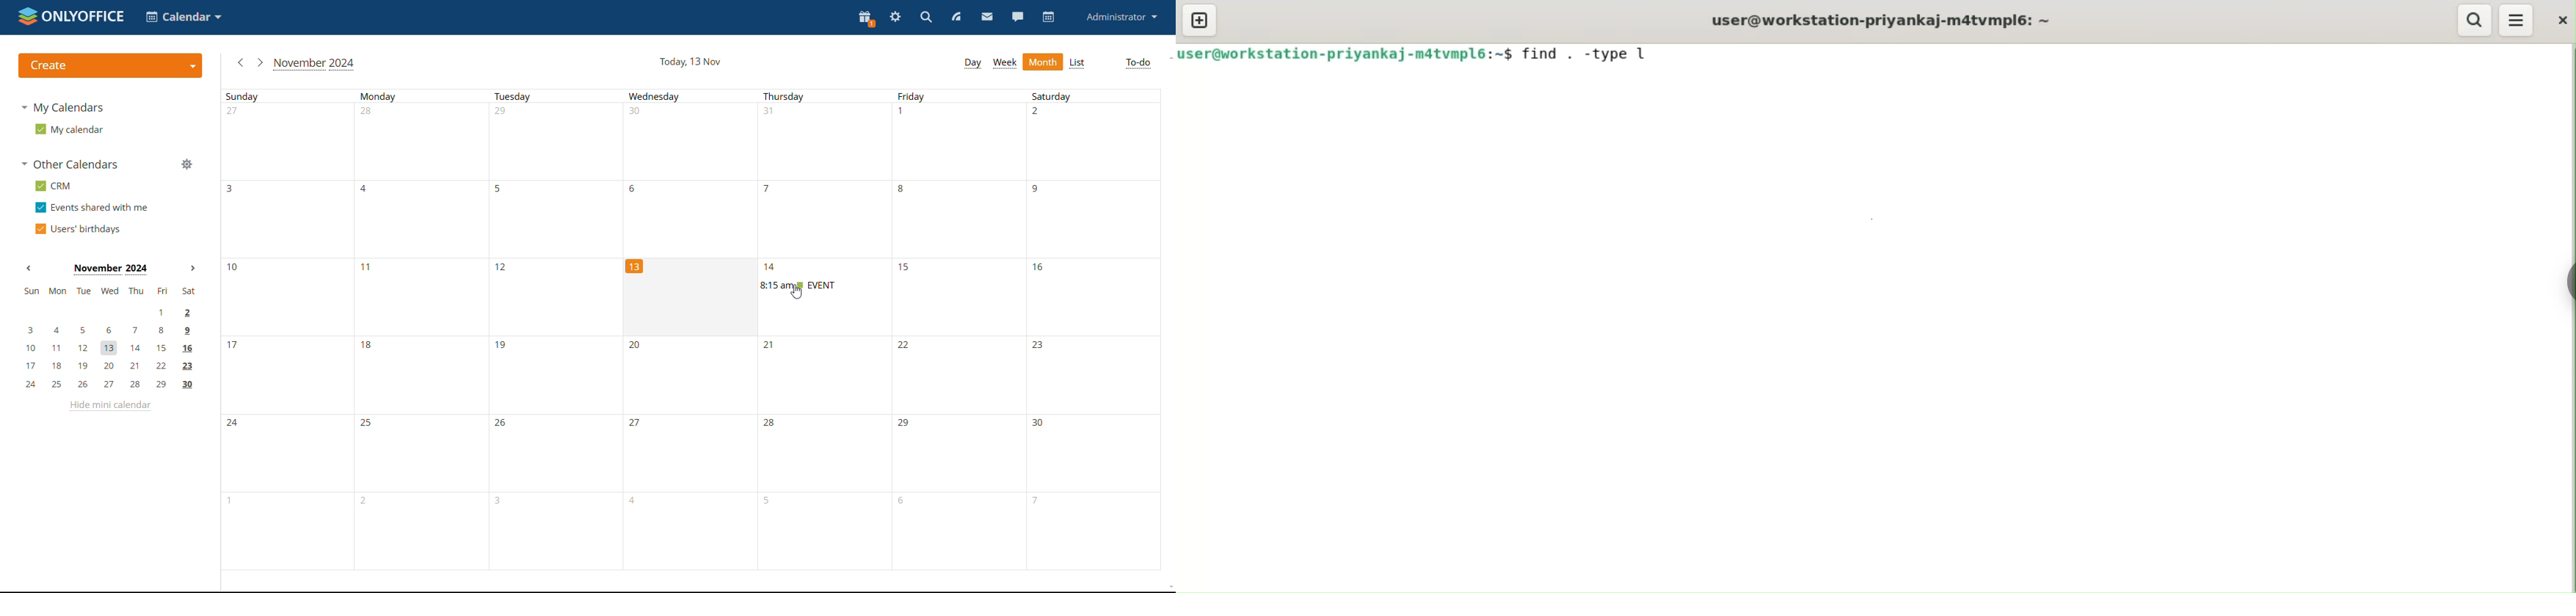  I want to click on unallocated time slots from 27 October to 2 November, so click(697, 141).